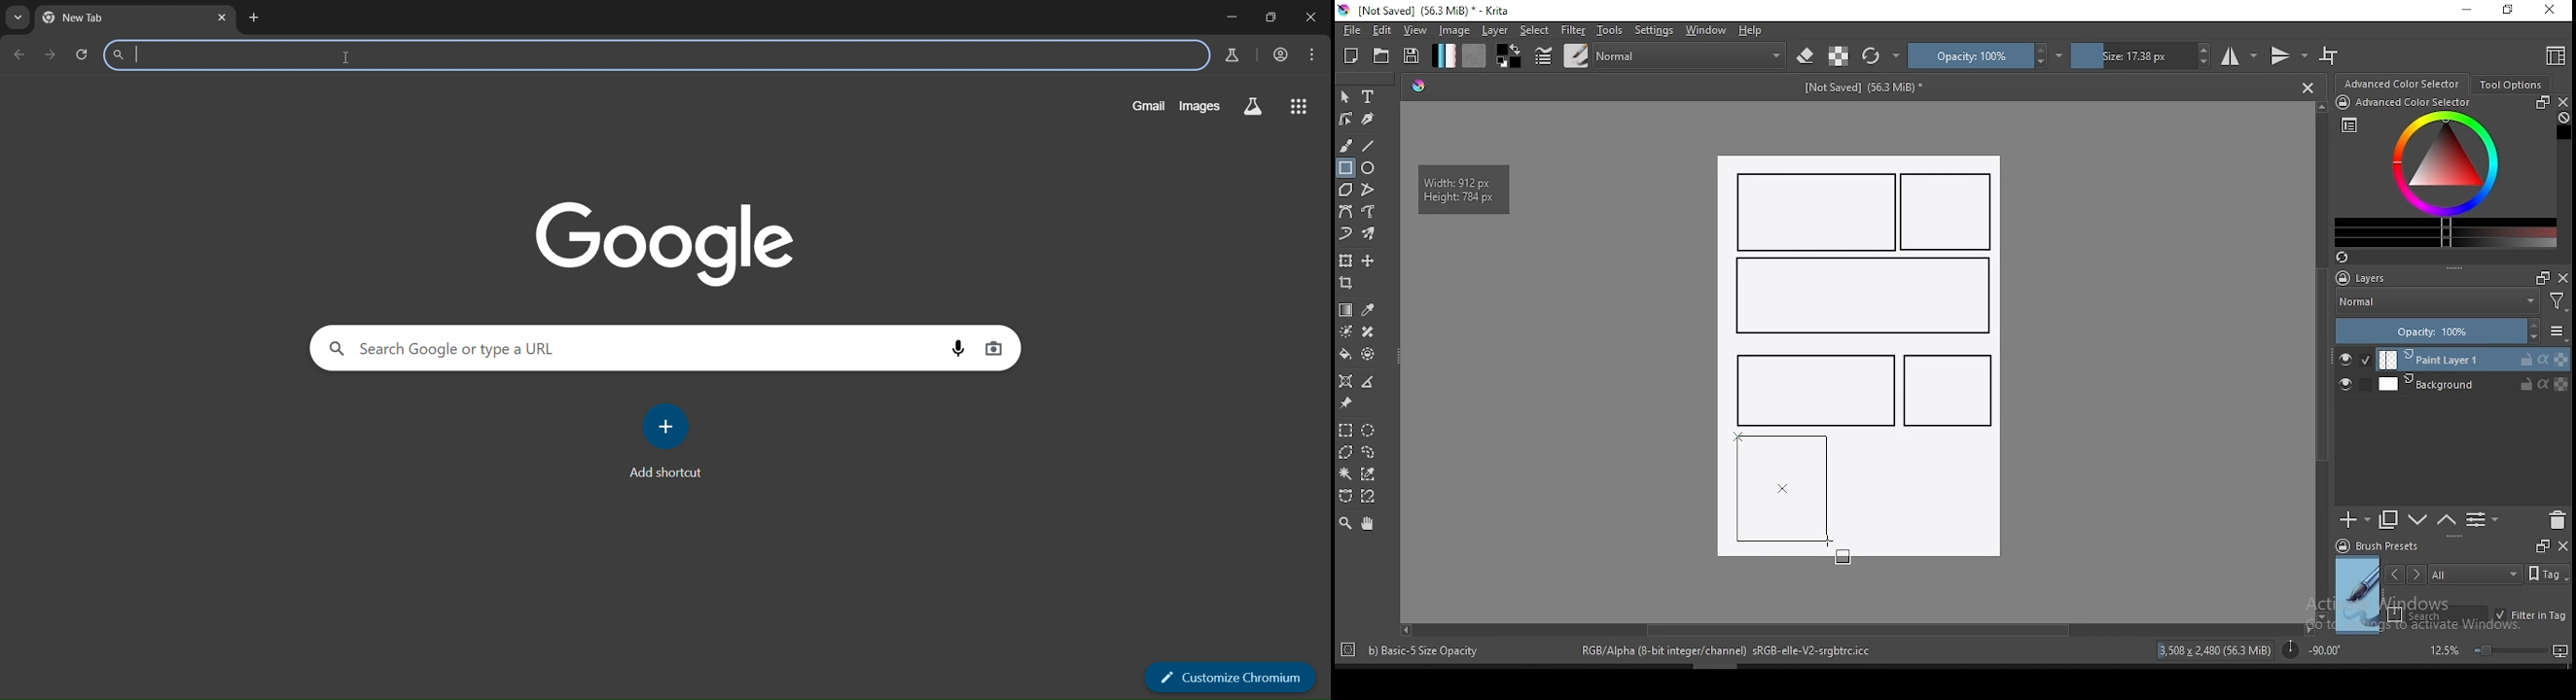  Describe the element at coordinates (1345, 234) in the screenshot. I see `dynamic brush tool` at that location.